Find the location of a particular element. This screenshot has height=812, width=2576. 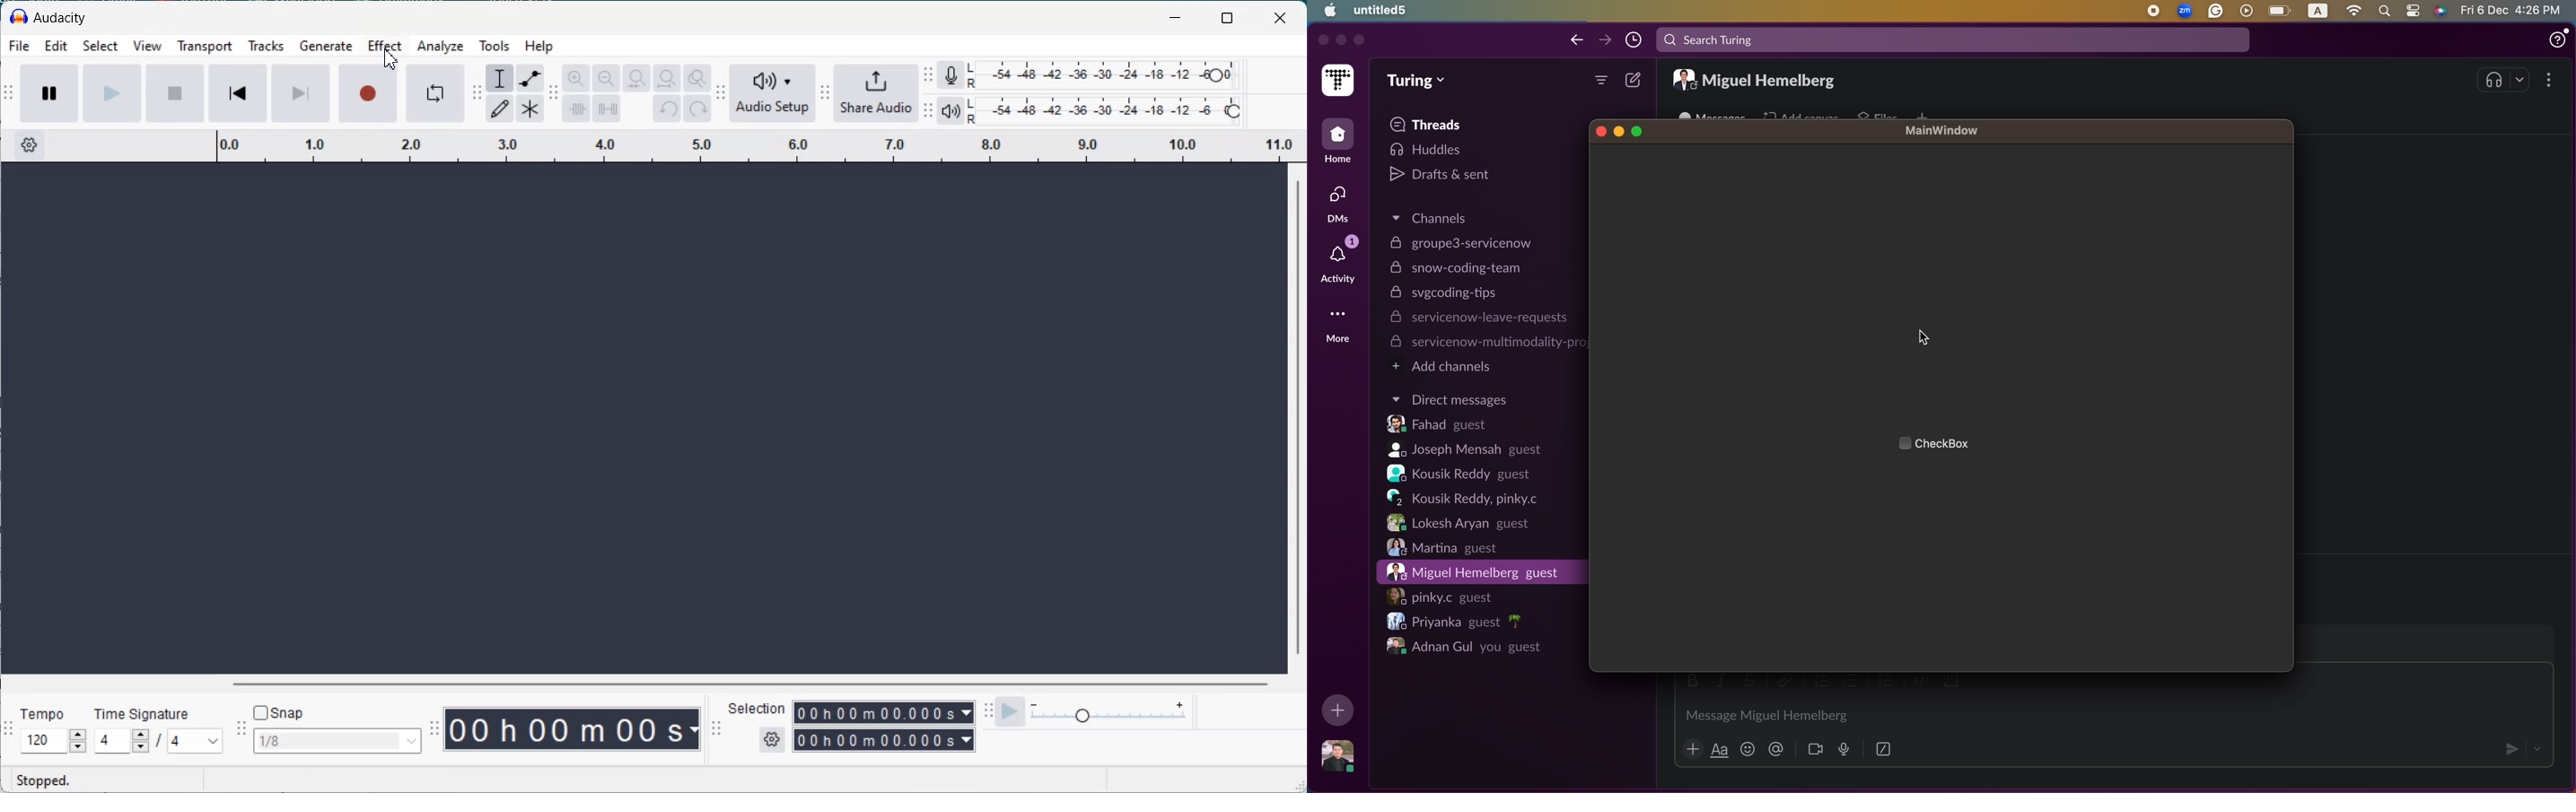

image is located at coordinates (1340, 756).